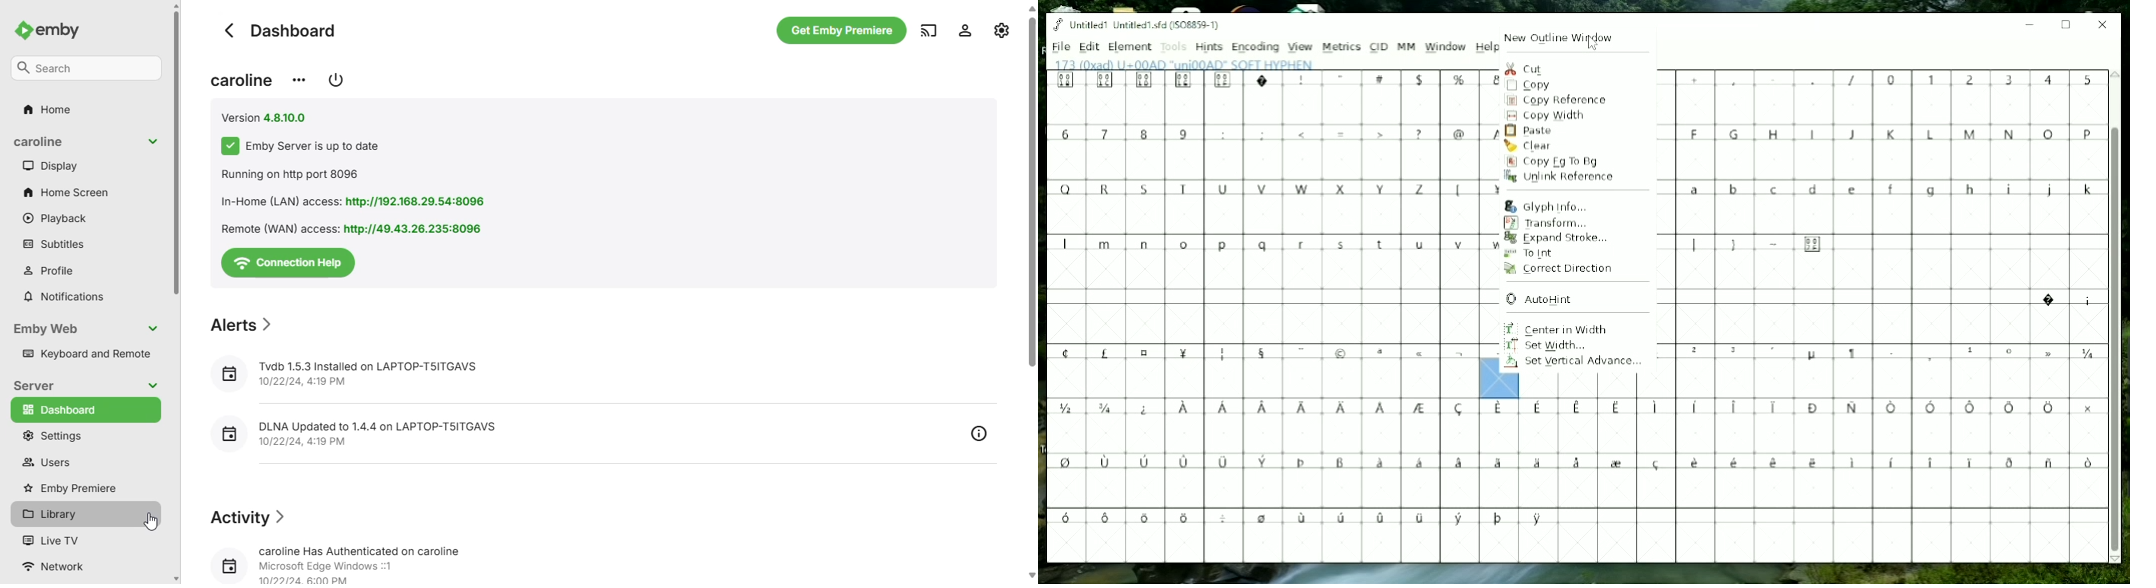 The image size is (2156, 588). Describe the element at coordinates (1893, 352) in the screenshot. I see `Symbols` at that location.